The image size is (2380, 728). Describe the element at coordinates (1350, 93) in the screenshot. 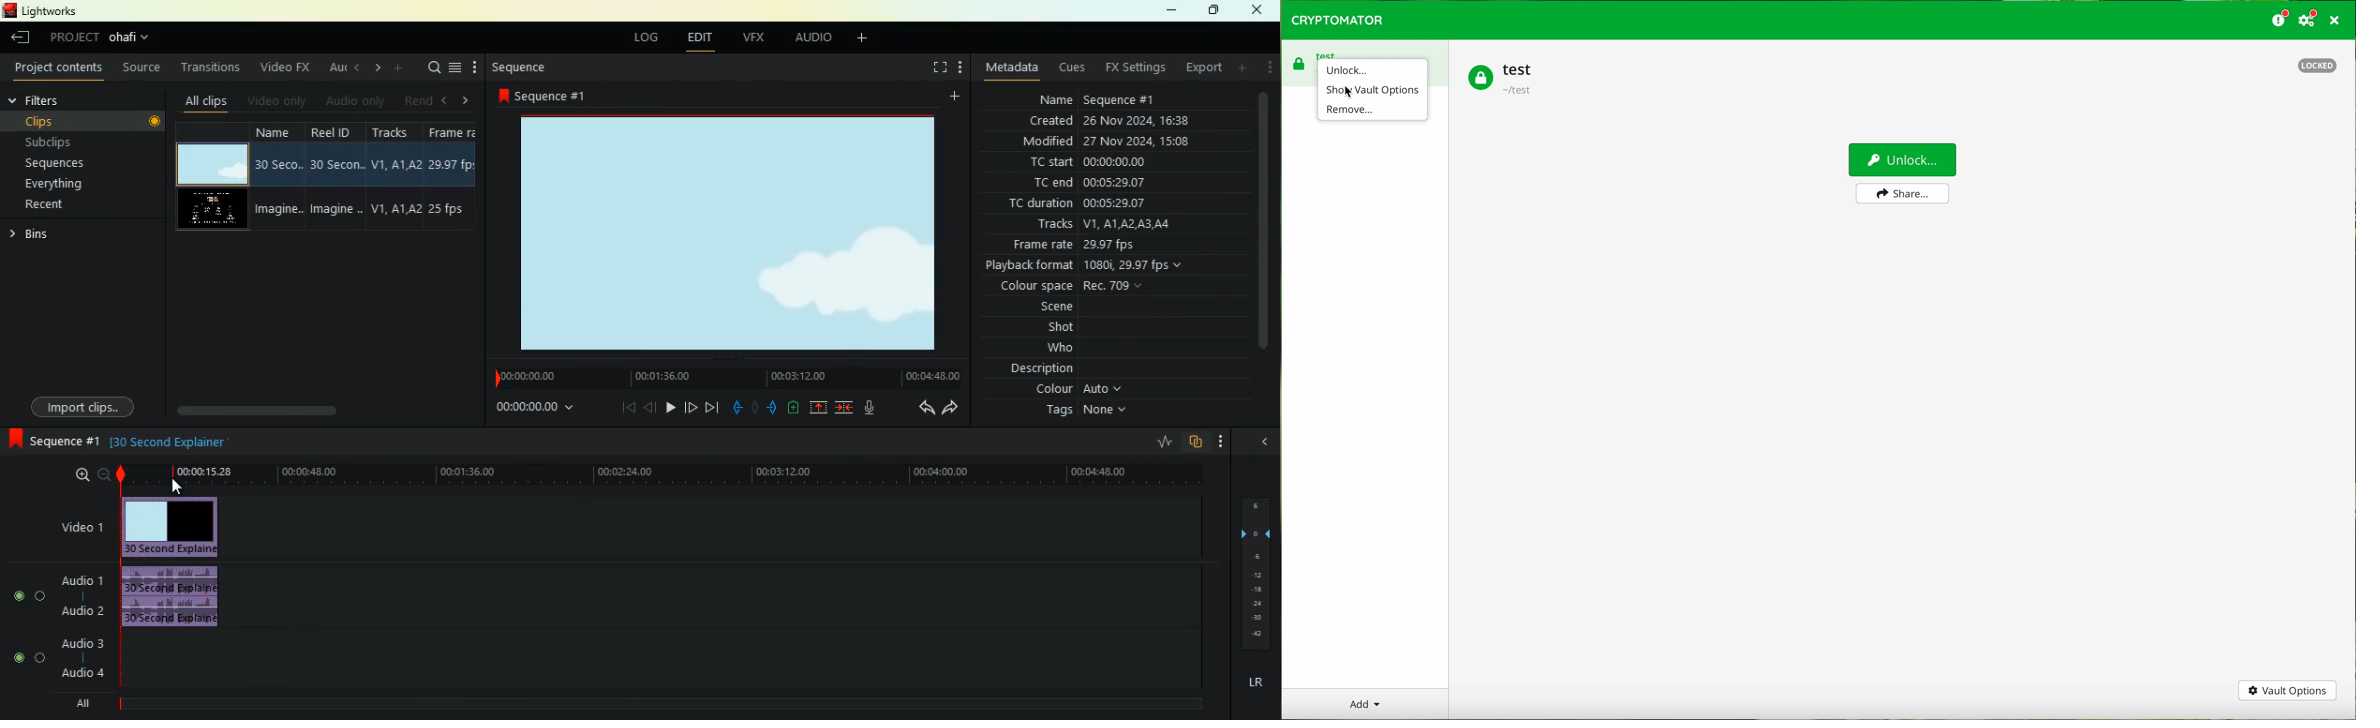

I see `cursor` at that location.